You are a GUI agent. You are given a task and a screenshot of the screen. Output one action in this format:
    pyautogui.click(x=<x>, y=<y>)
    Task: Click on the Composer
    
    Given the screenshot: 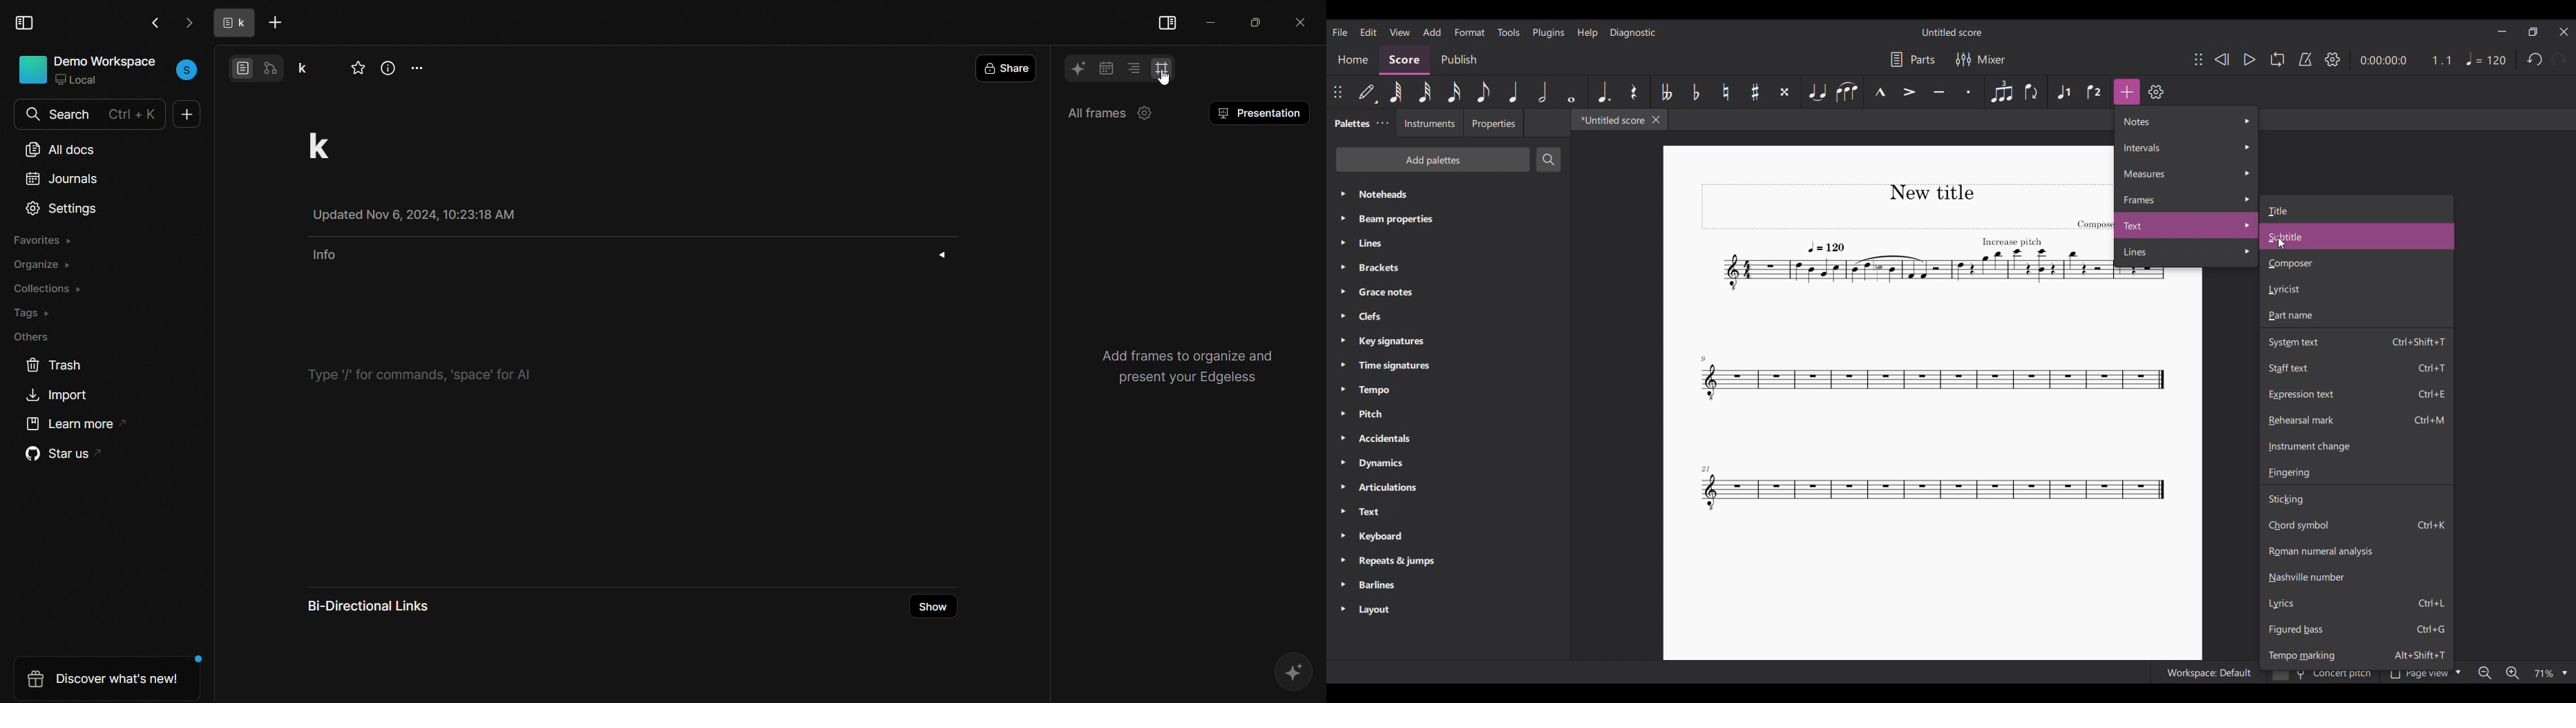 What is the action you would take?
    pyautogui.click(x=2357, y=264)
    